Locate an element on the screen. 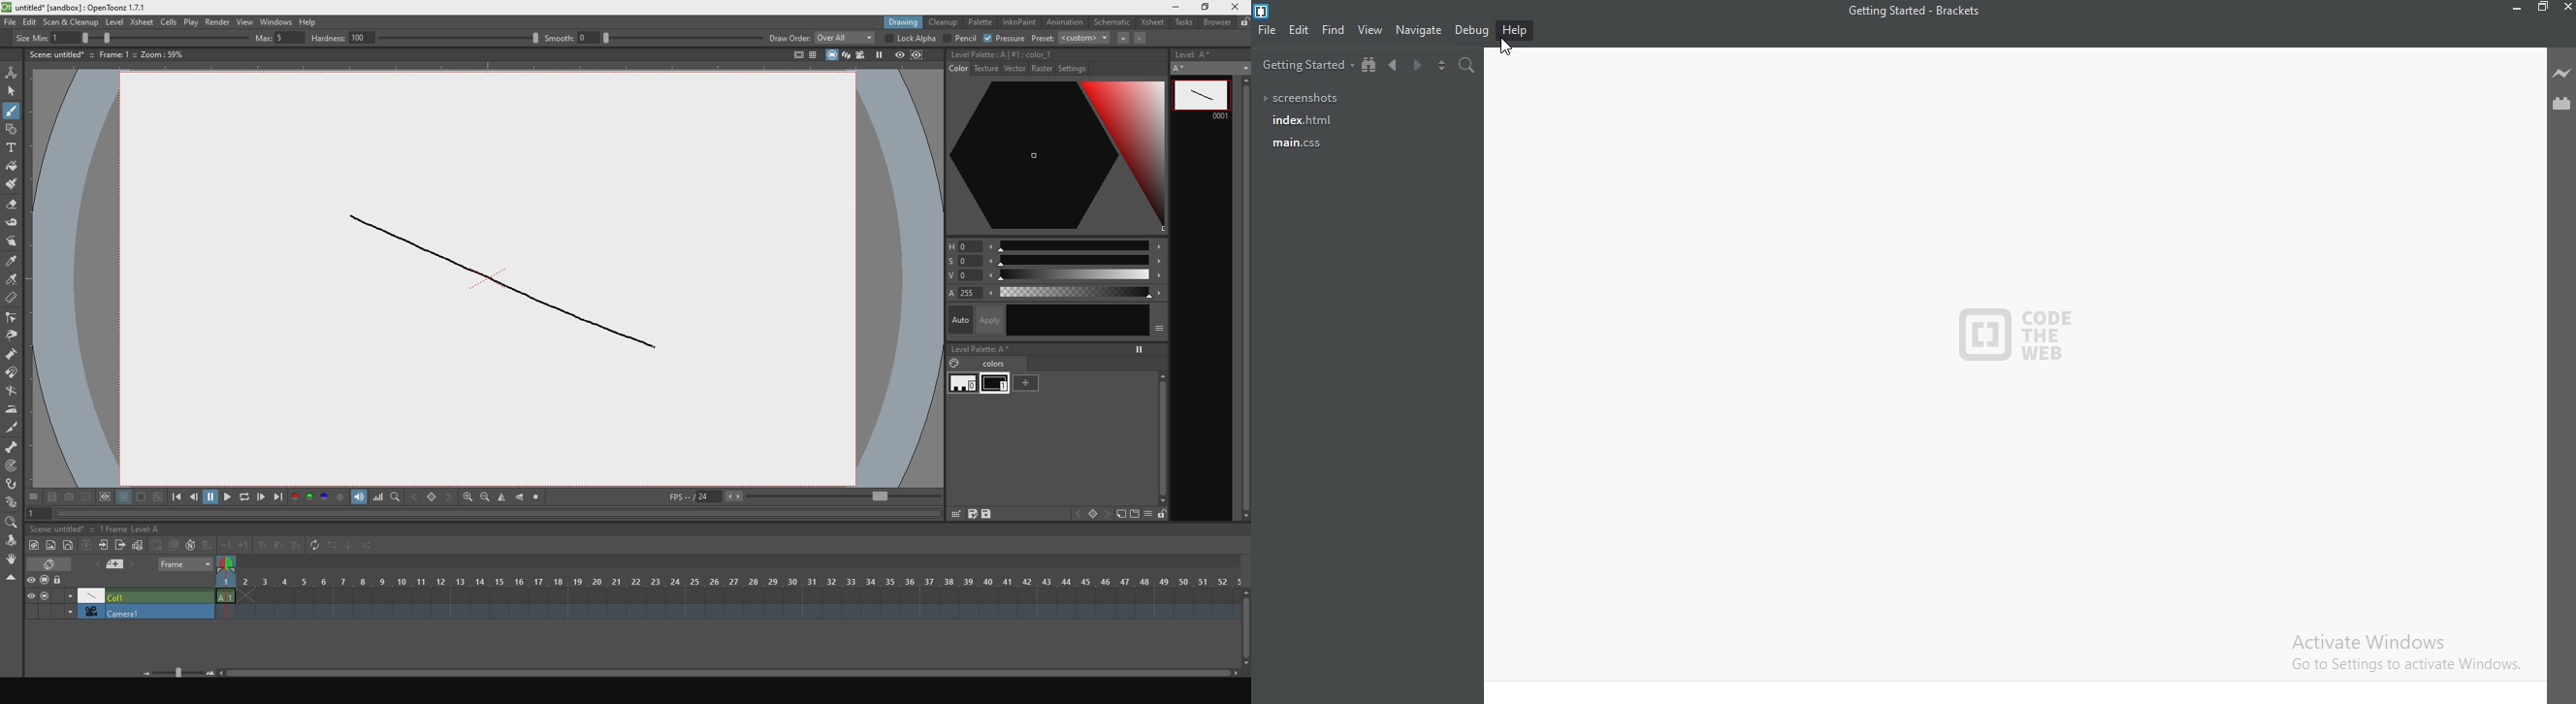 The image size is (2576, 728). black and white background is located at coordinates (156, 499).